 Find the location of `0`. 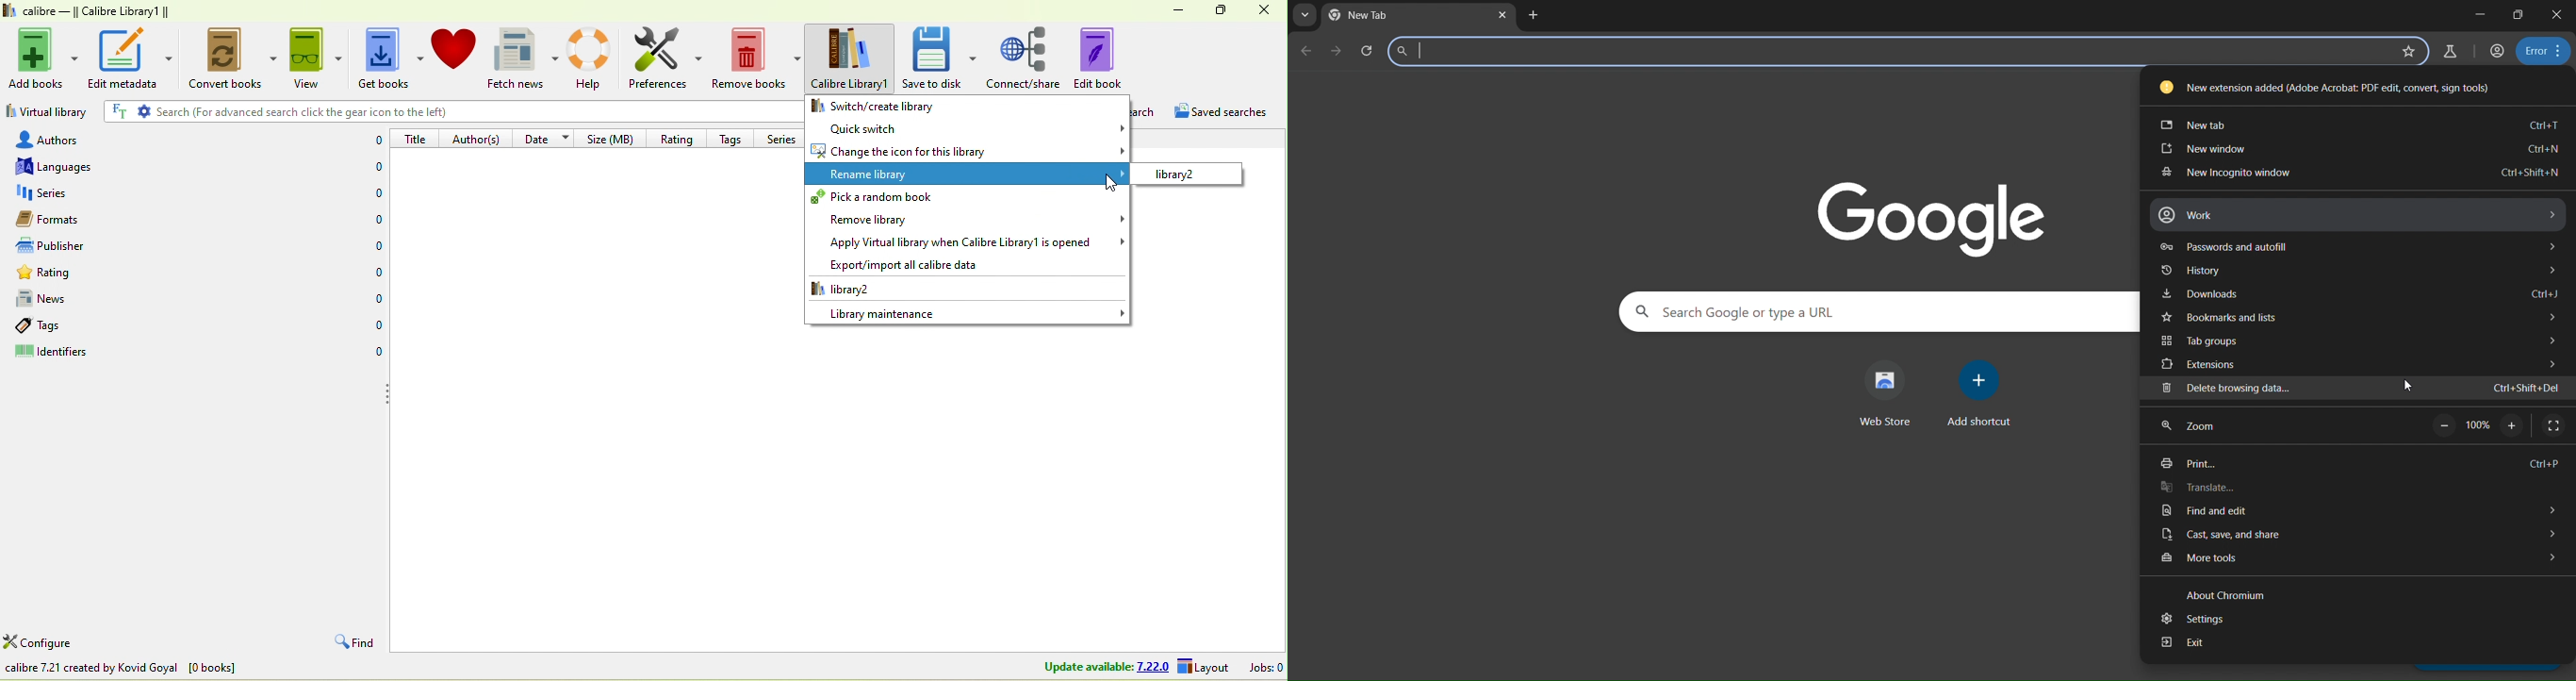

0 is located at coordinates (369, 193).